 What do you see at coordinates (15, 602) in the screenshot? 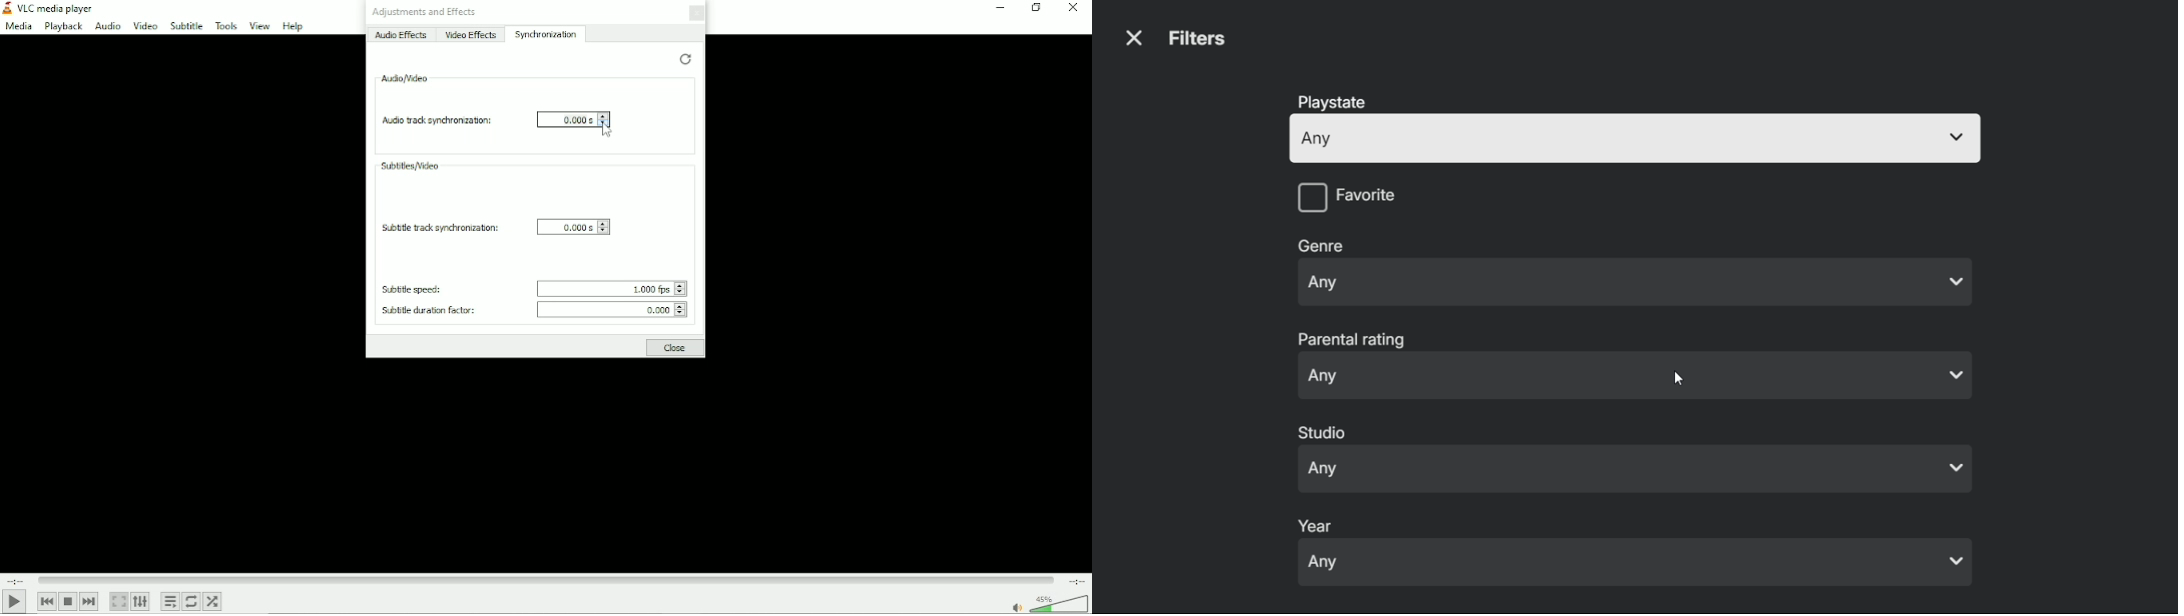
I see `Play` at bounding box center [15, 602].